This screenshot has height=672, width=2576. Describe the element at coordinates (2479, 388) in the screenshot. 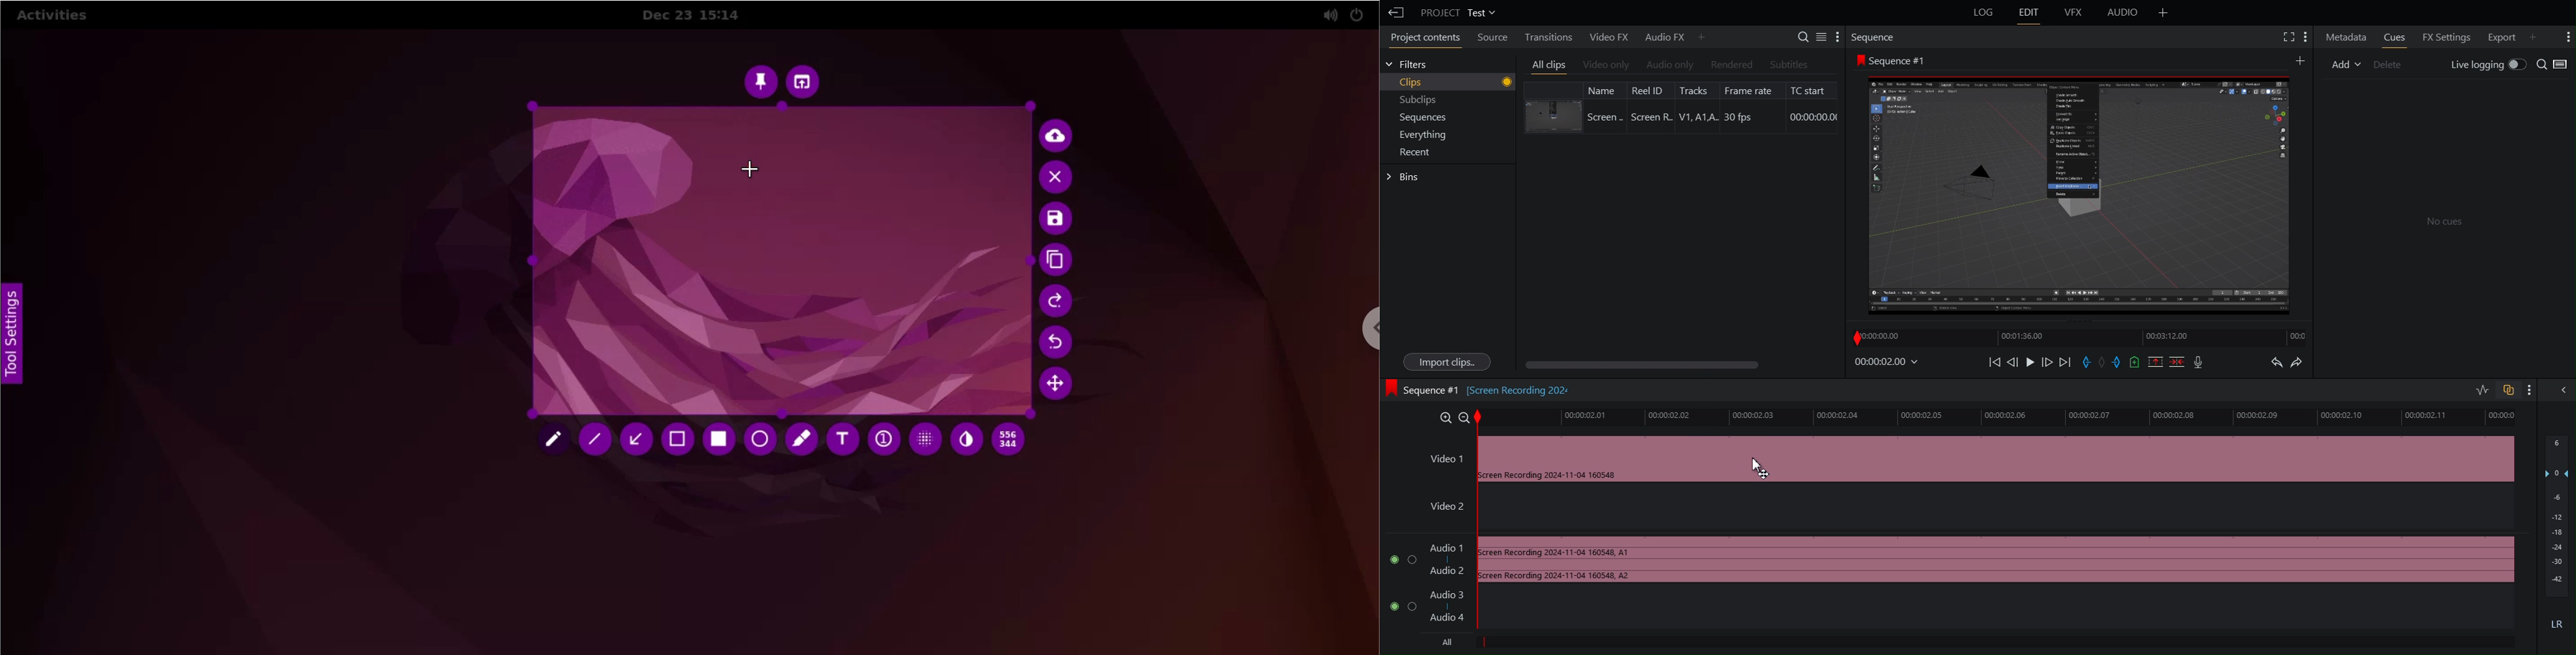

I see `Toggle Audio Editing` at that location.